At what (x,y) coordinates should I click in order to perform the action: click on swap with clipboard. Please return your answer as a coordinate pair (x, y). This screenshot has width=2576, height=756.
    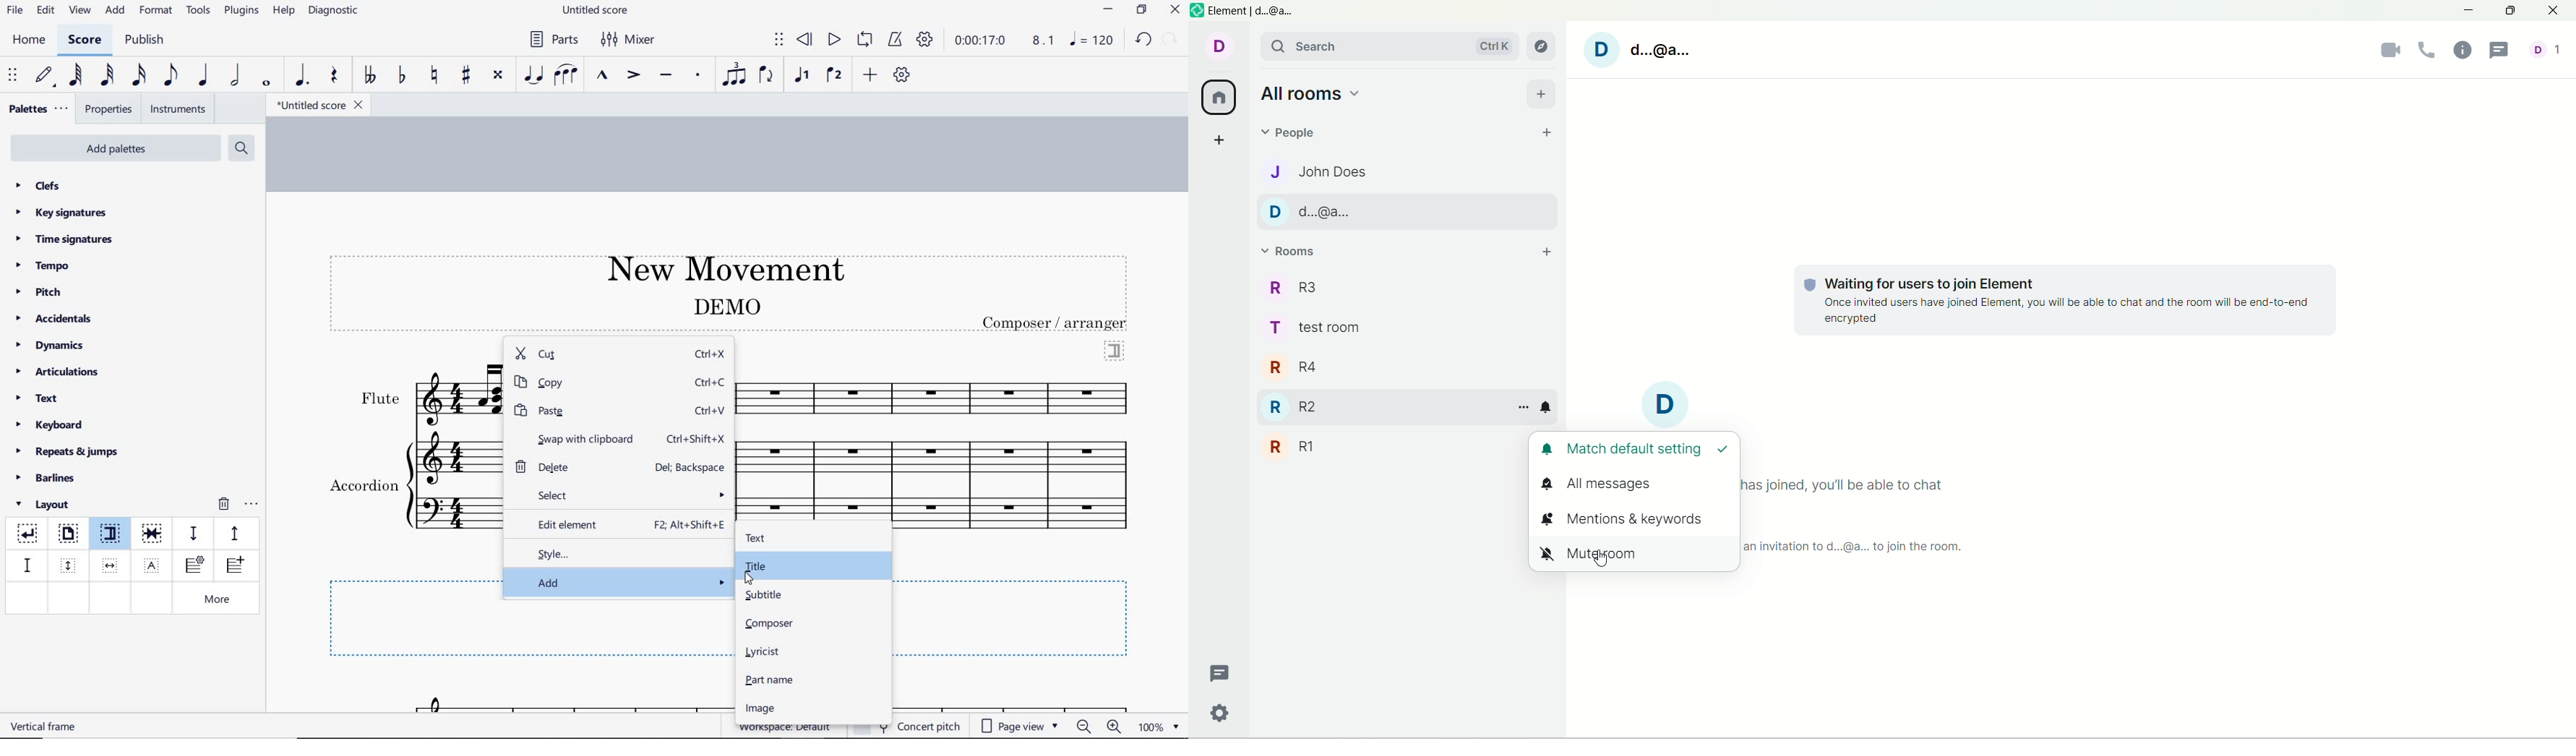
    Looking at the image, I should click on (575, 437).